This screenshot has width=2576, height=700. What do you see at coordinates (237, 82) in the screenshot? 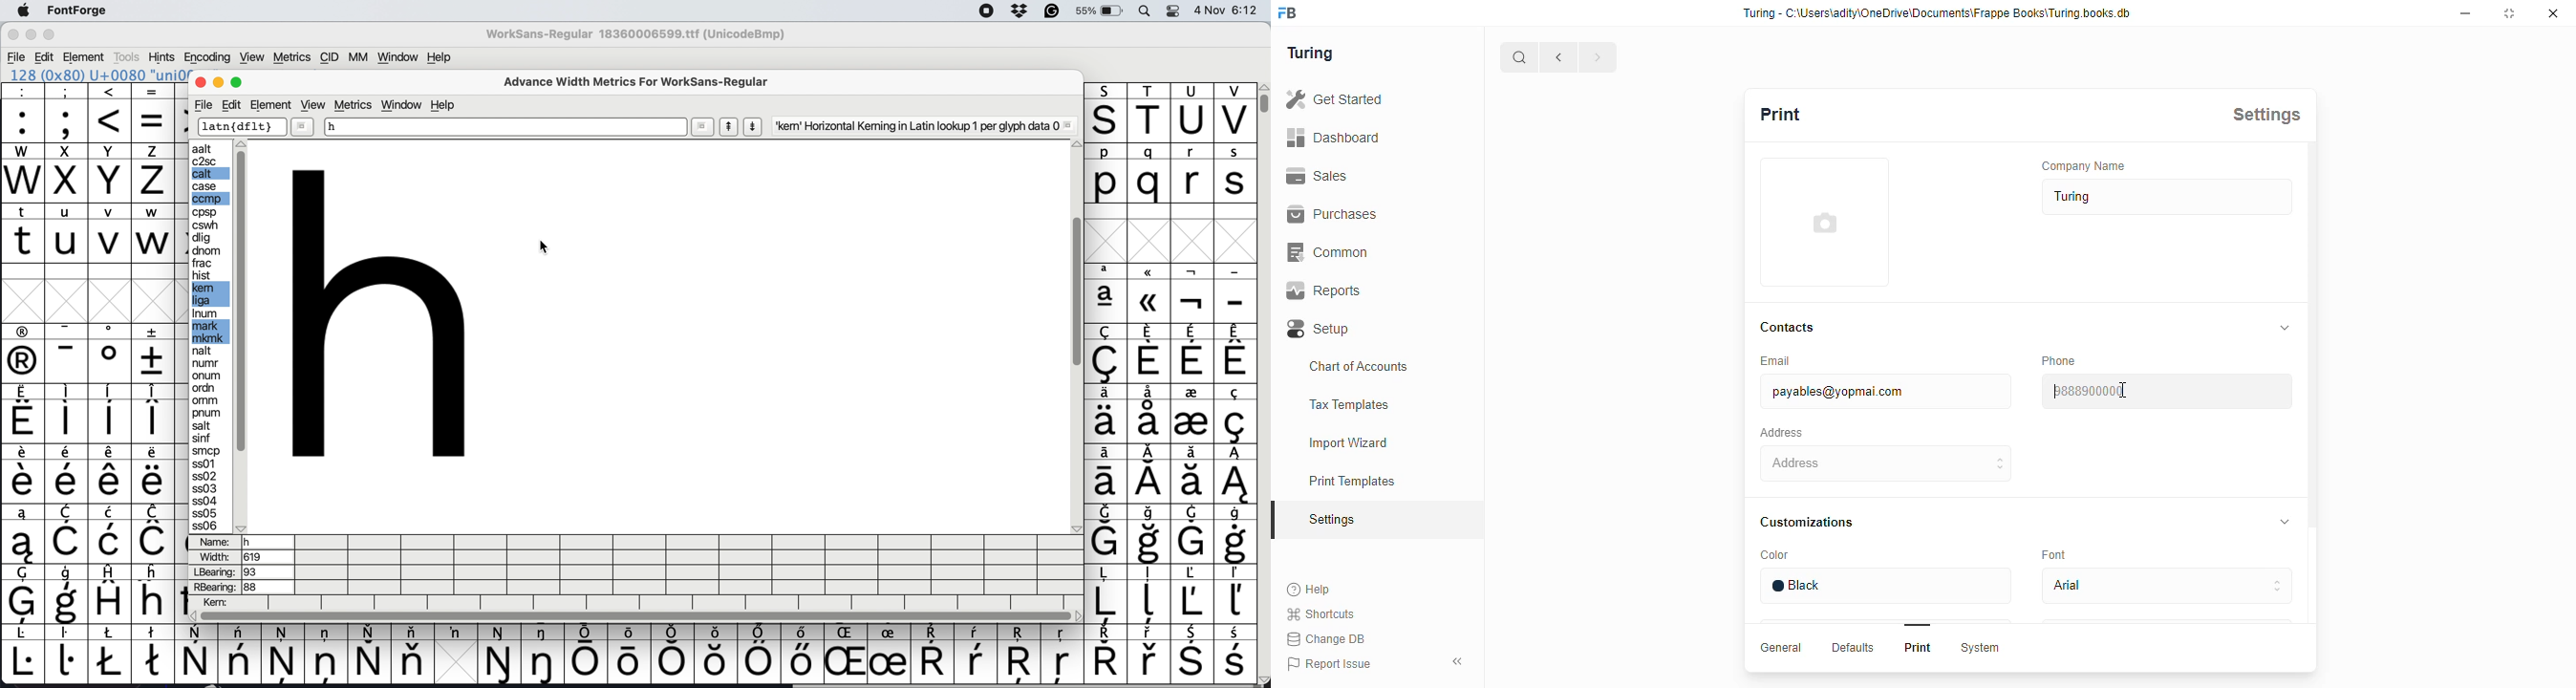
I see `maximise` at bounding box center [237, 82].